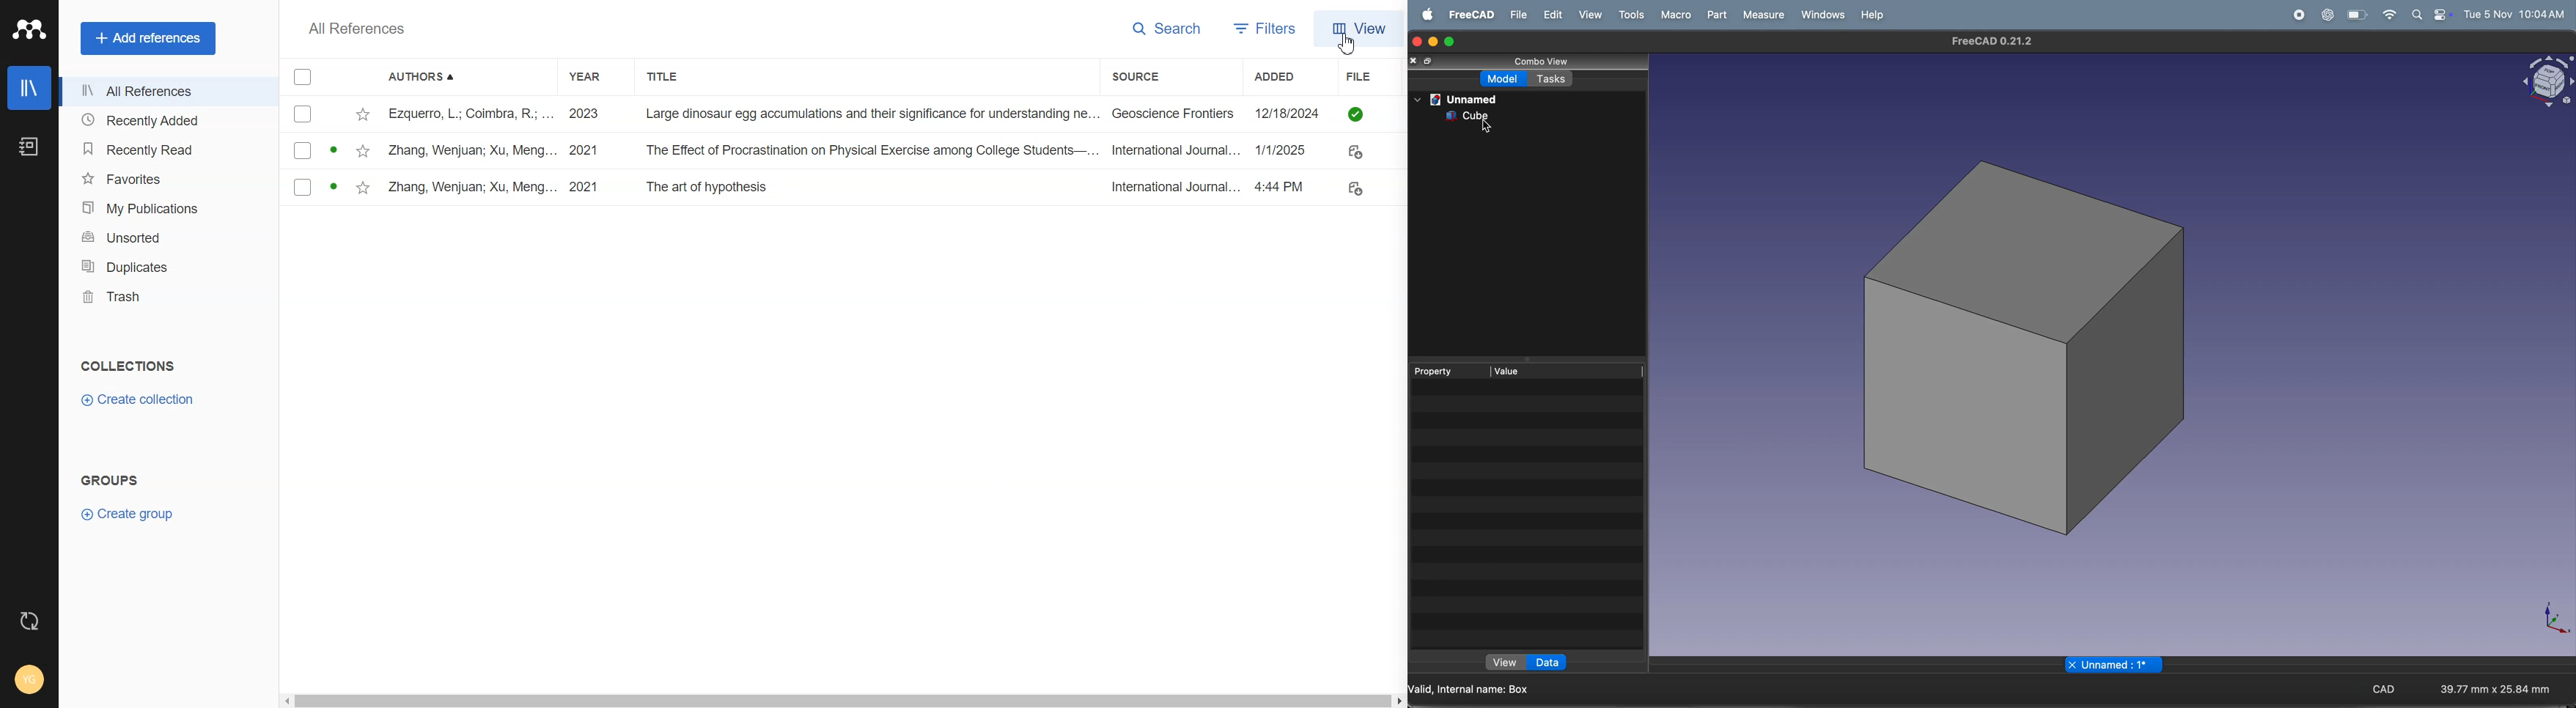 This screenshot has width=2576, height=728. I want to click on object view, so click(2544, 82).